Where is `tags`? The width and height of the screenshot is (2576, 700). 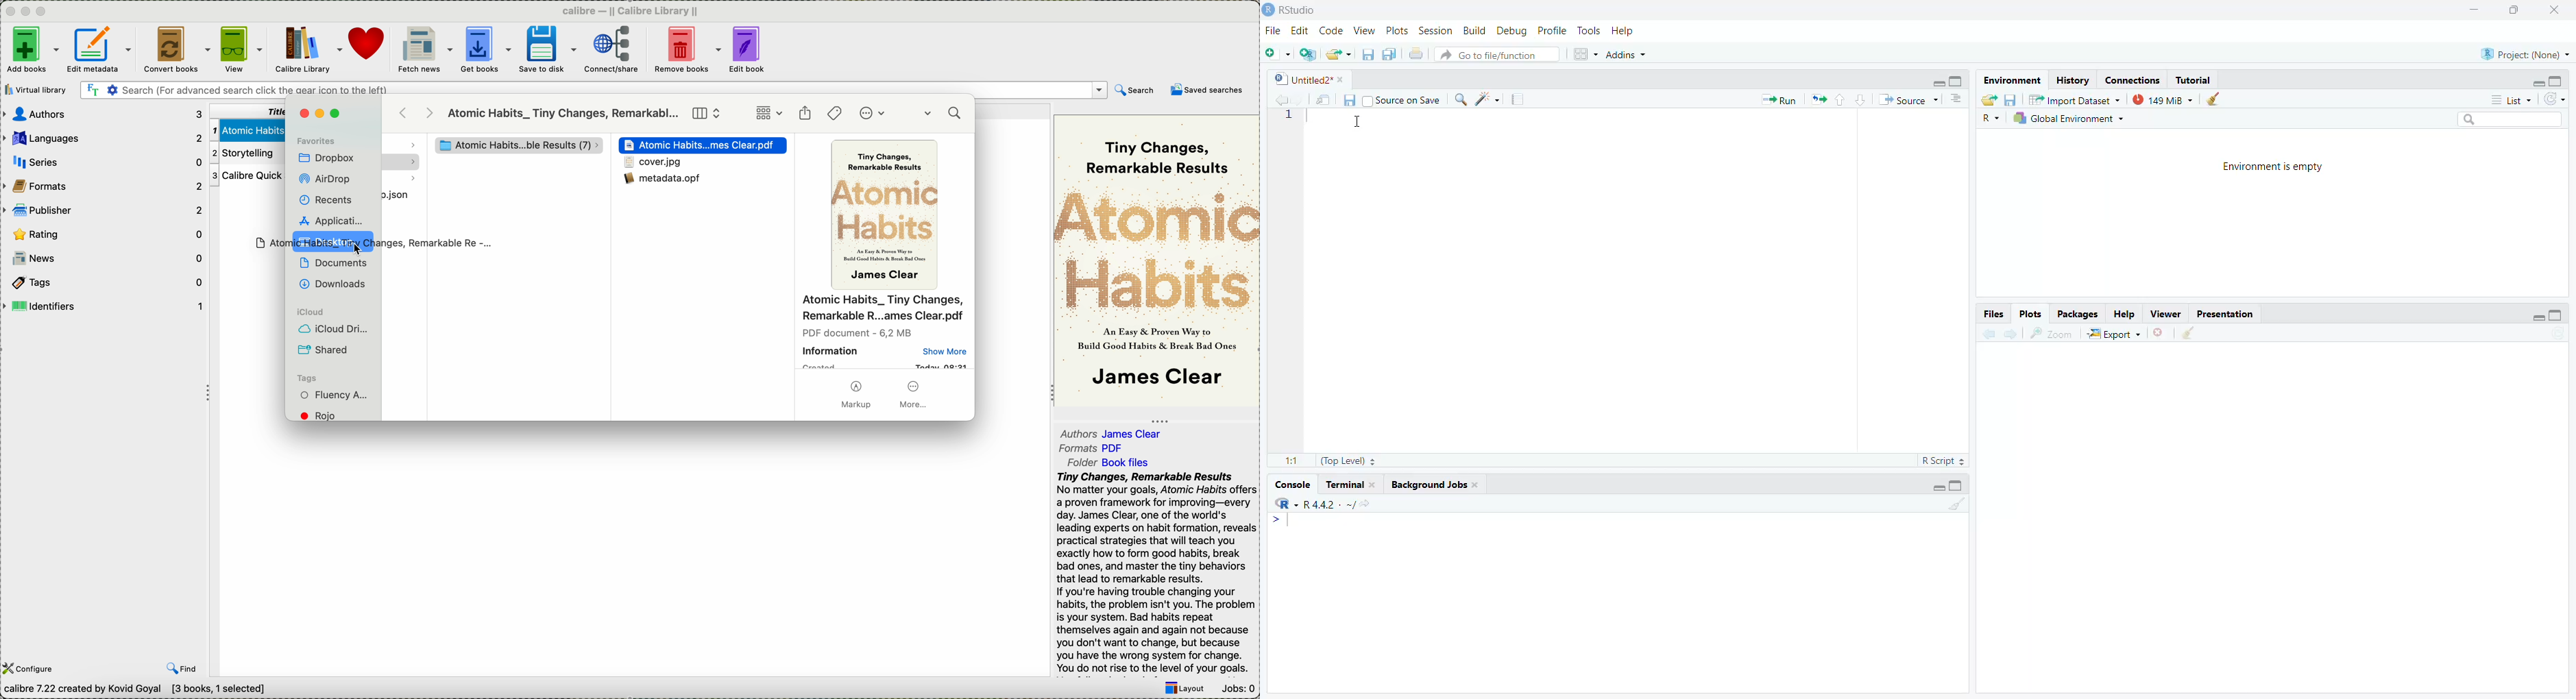 tags is located at coordinates (307, 378).